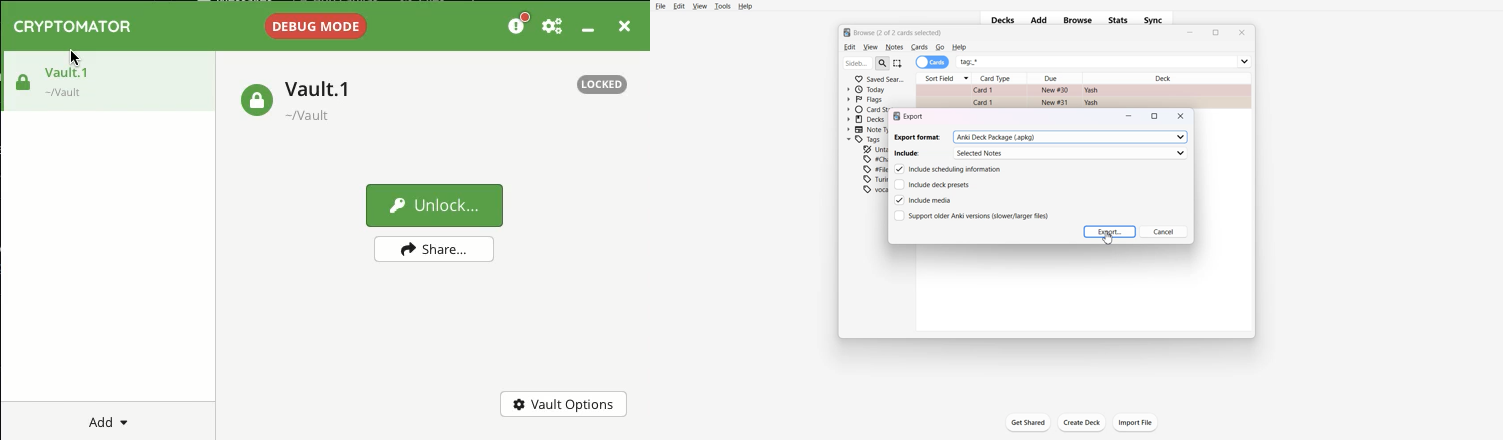  Describe the element at coordinates (1119, 20) in the screenshot. I see `Stats` at that location.